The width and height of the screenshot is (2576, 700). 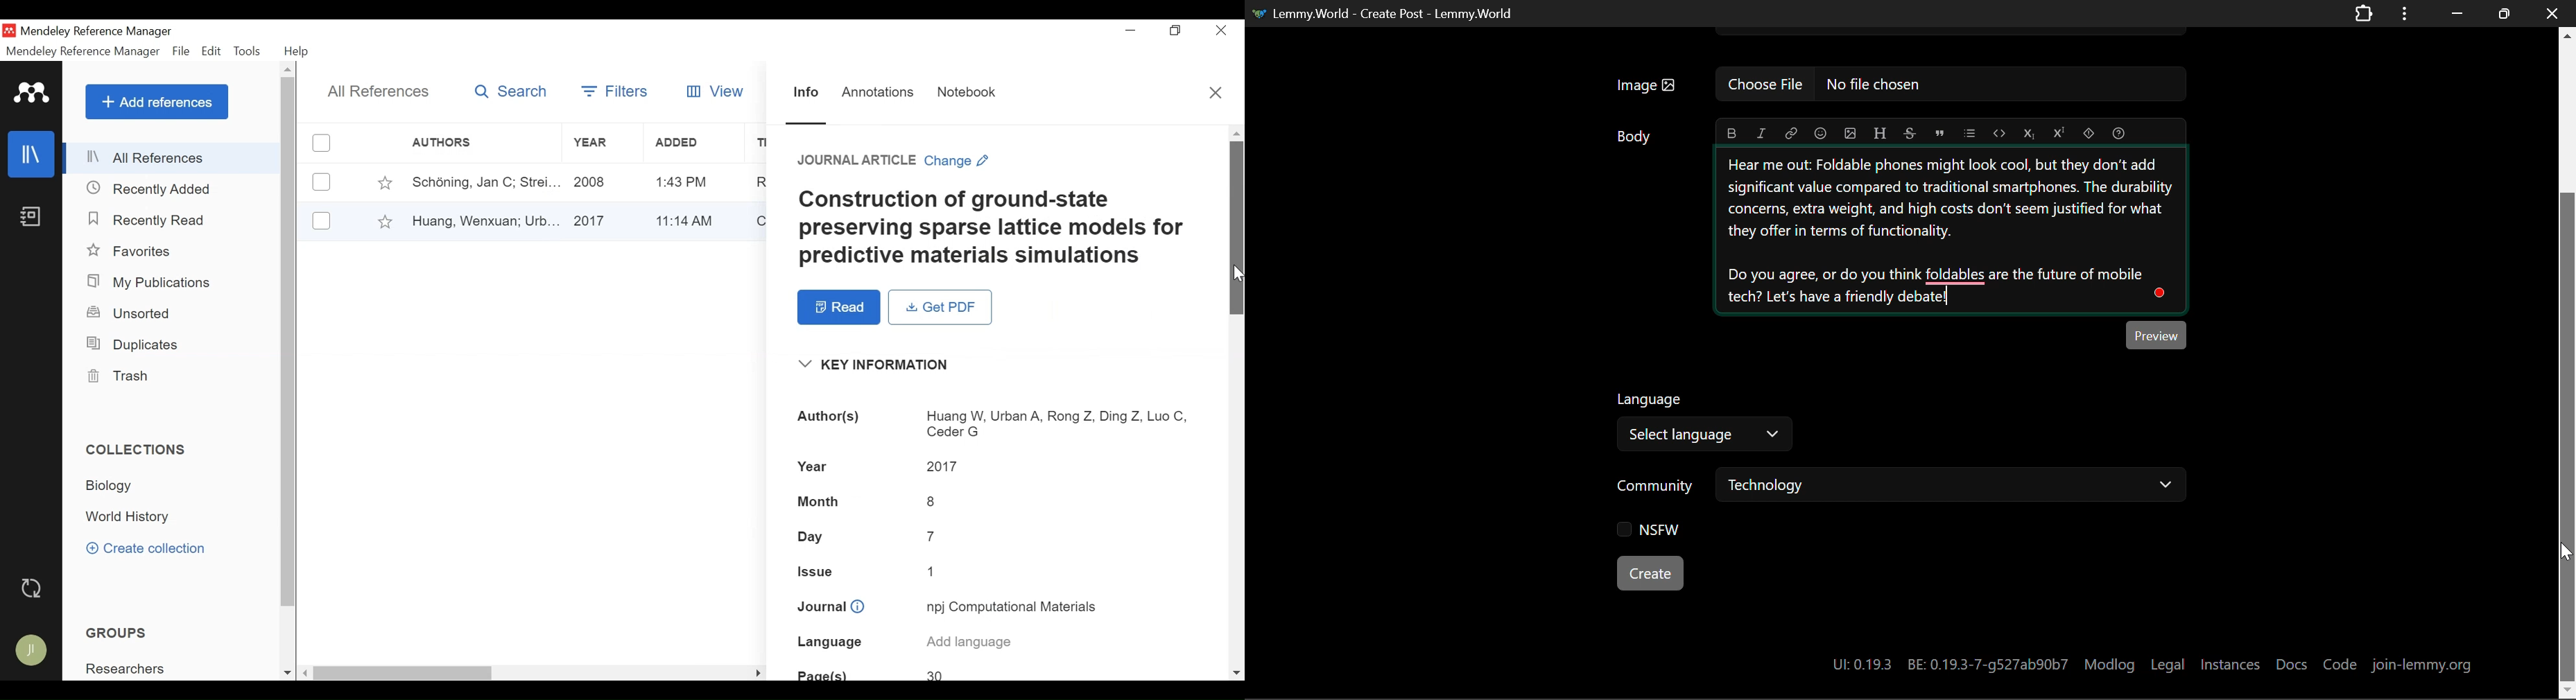 What do you see at coordinates (30, 216) in the screenshot?
I see `Notebook` at bounding box center [30, 216].